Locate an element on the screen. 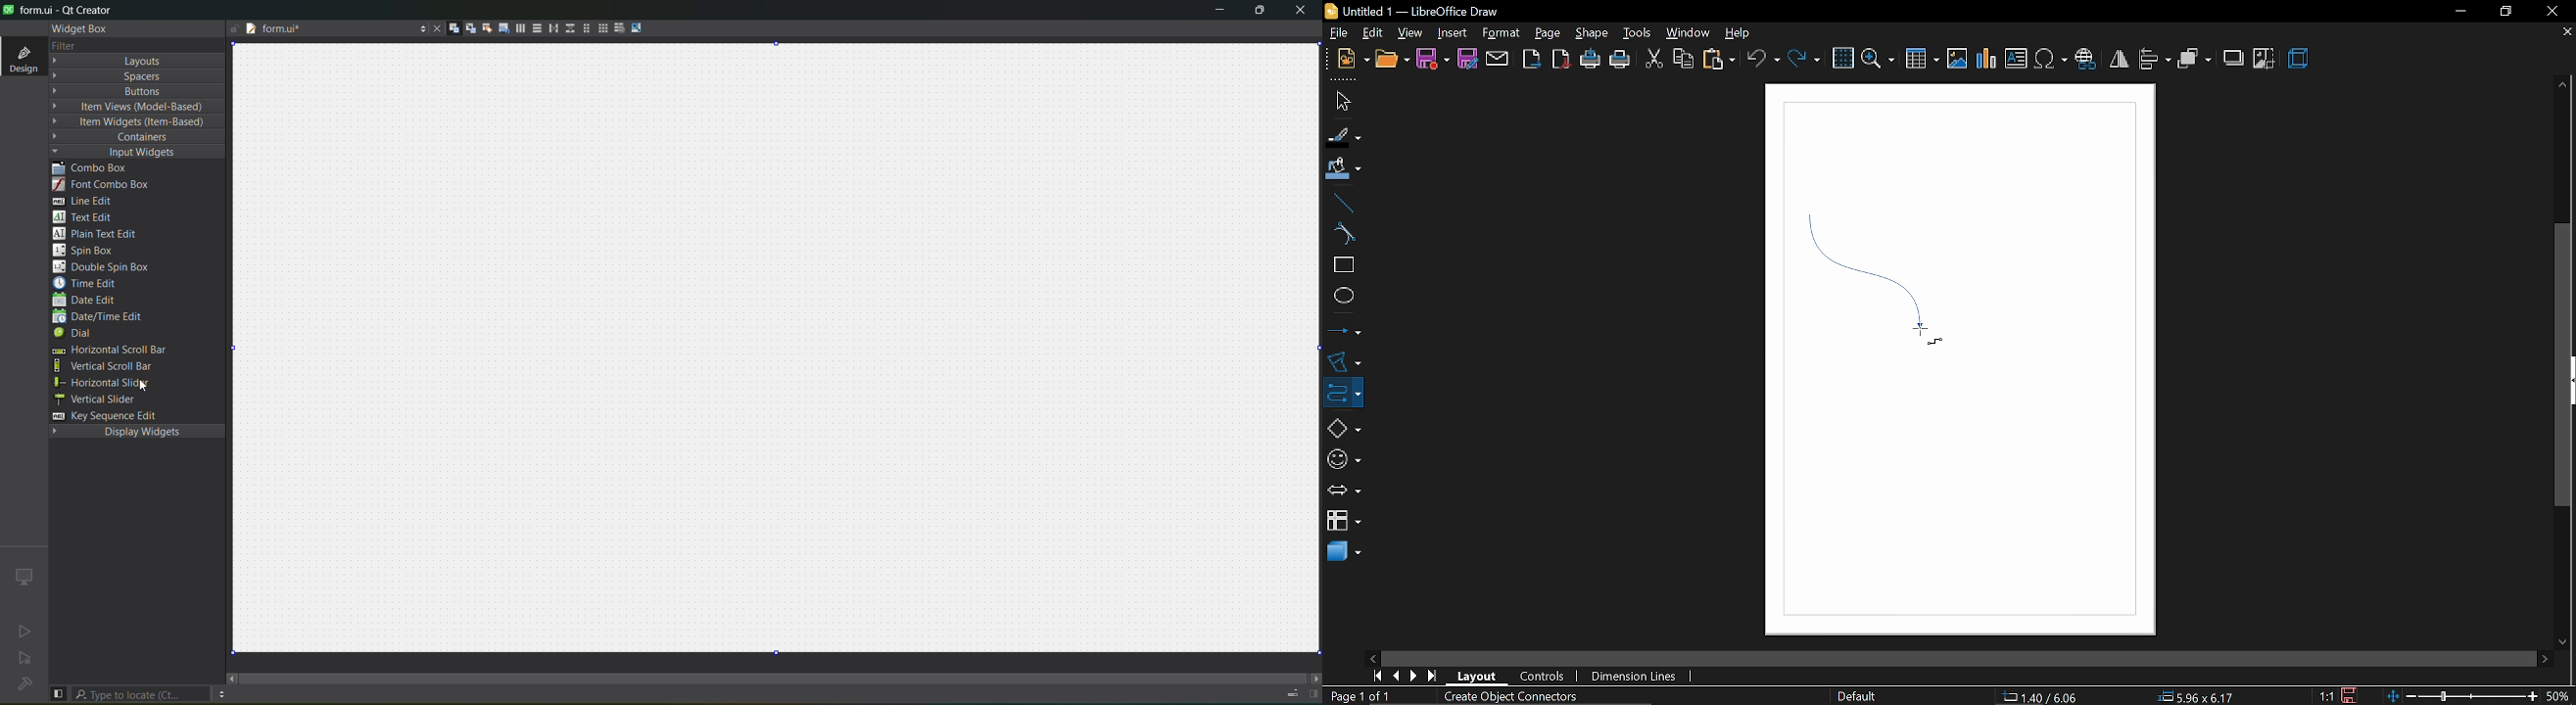  export as pdf is located at coordinates (1561, 61).